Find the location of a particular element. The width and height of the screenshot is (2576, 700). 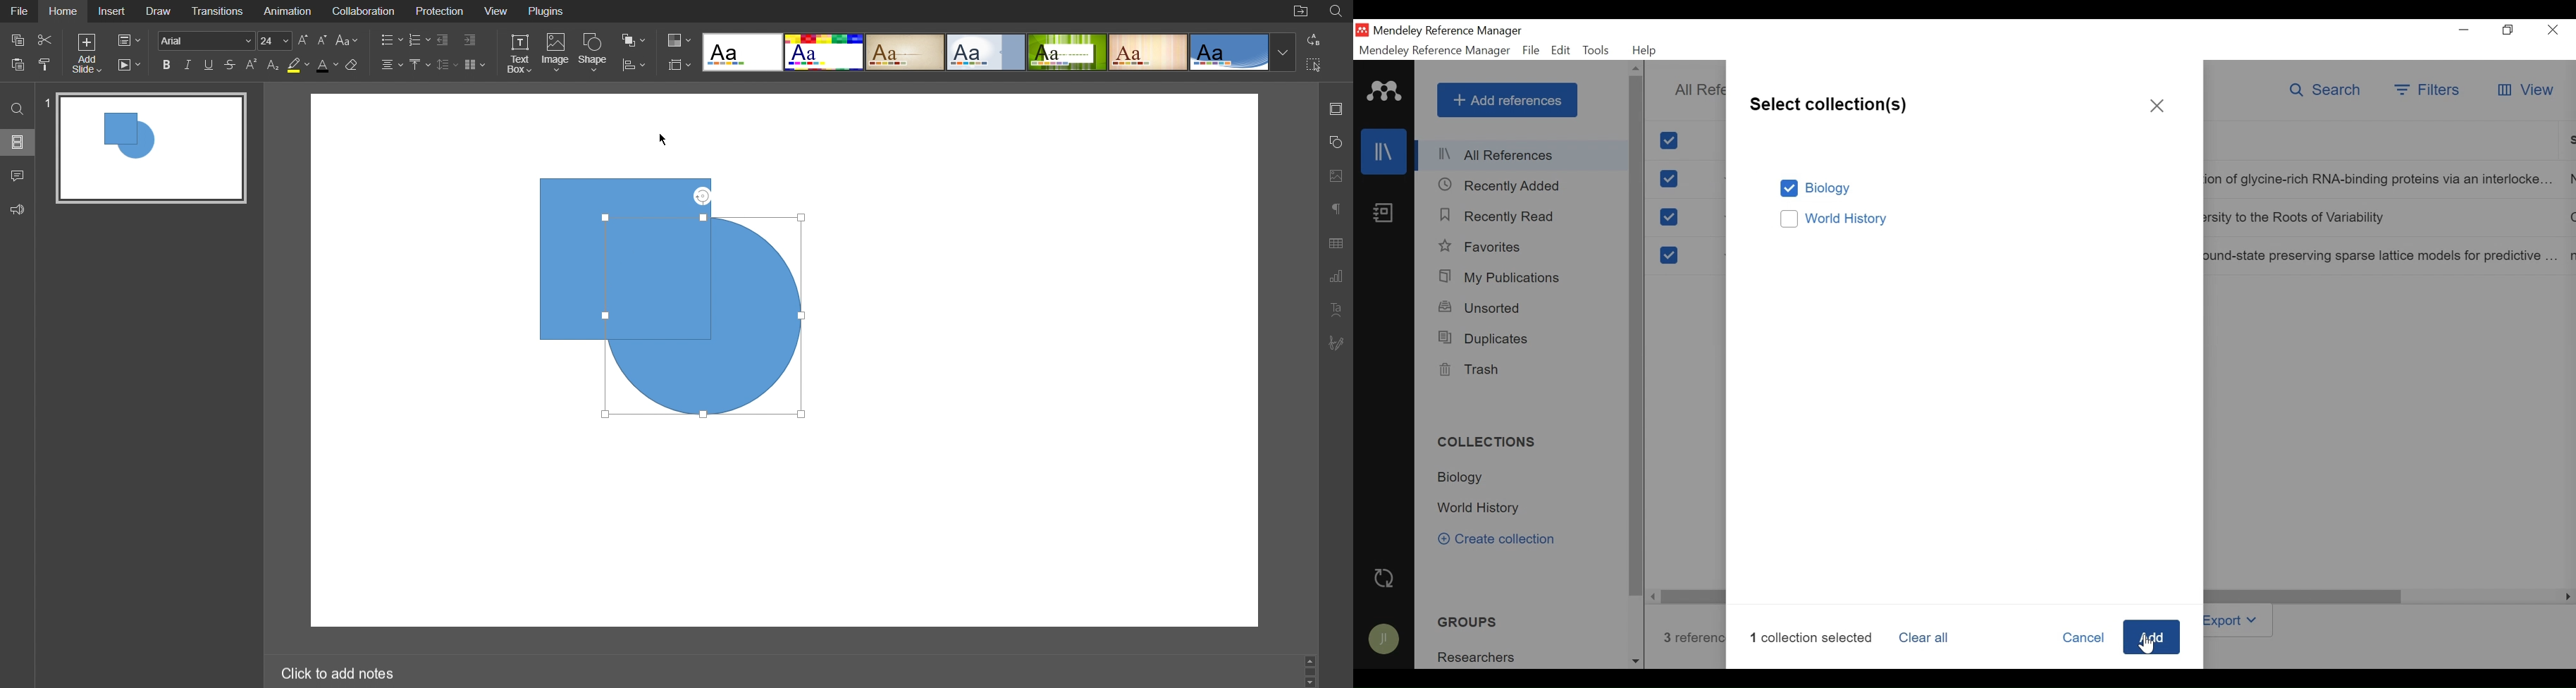

Template Dropdown is located at coordinates (1283, 51).